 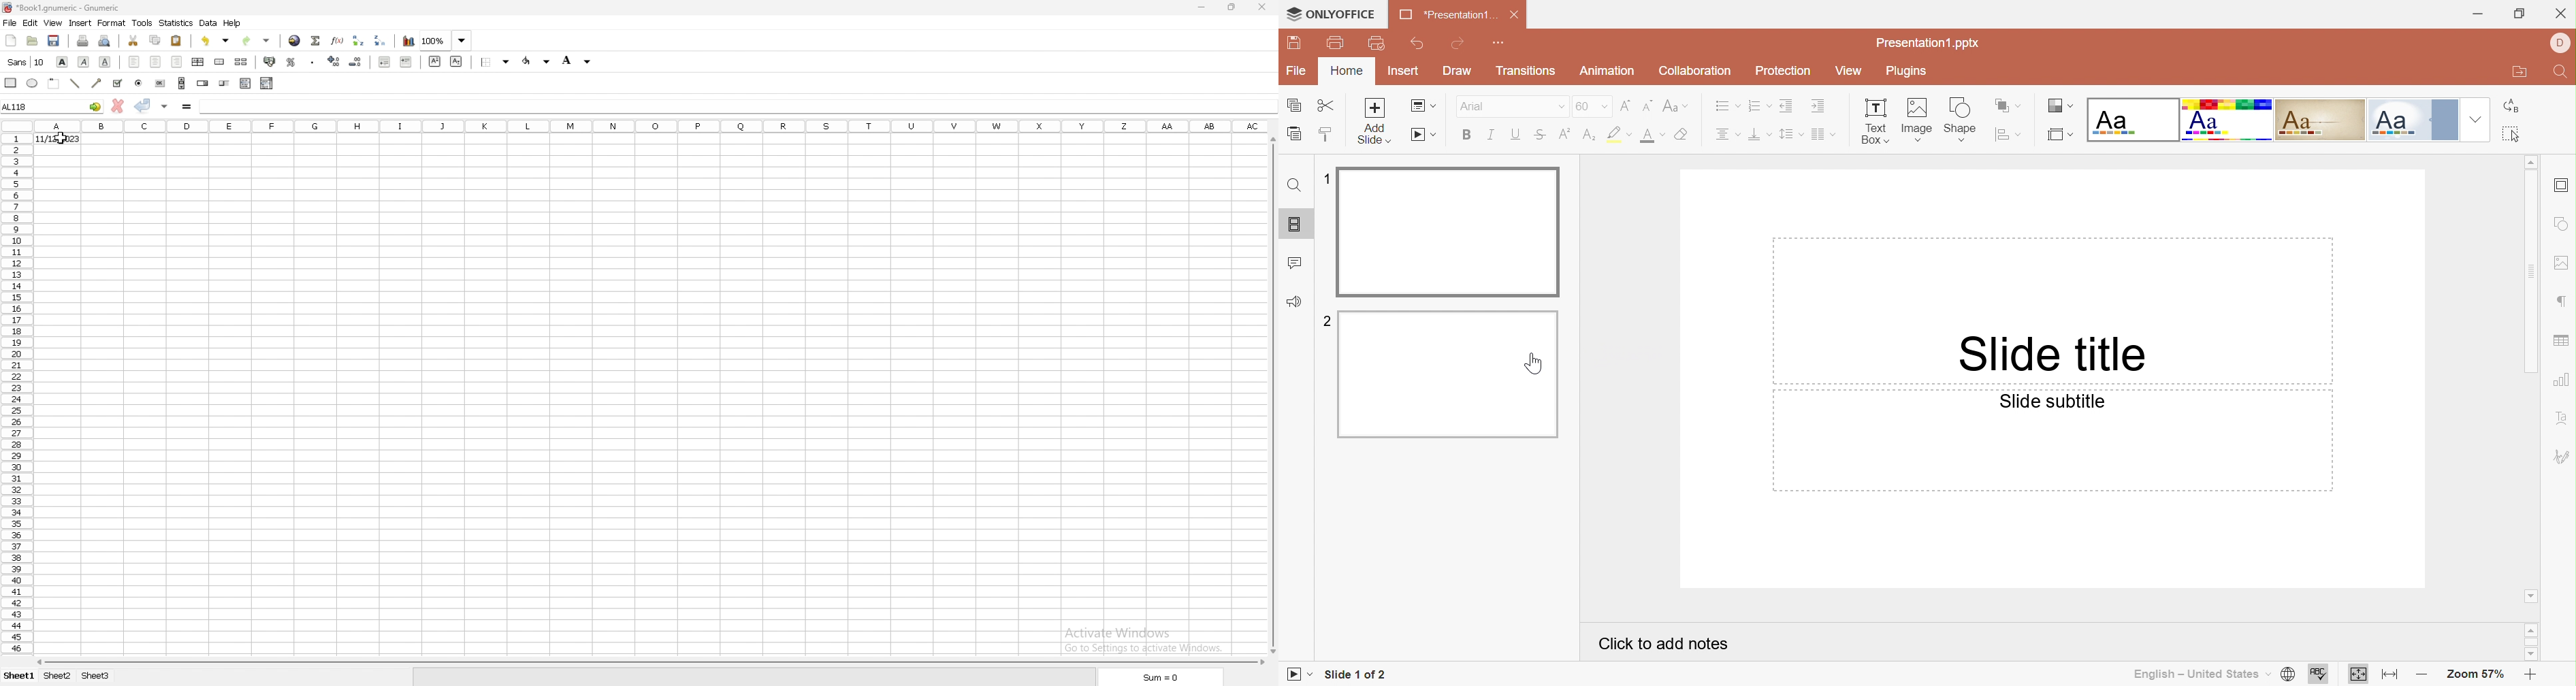 I want to click on Align Bottom, so click(x=1760, y=136).